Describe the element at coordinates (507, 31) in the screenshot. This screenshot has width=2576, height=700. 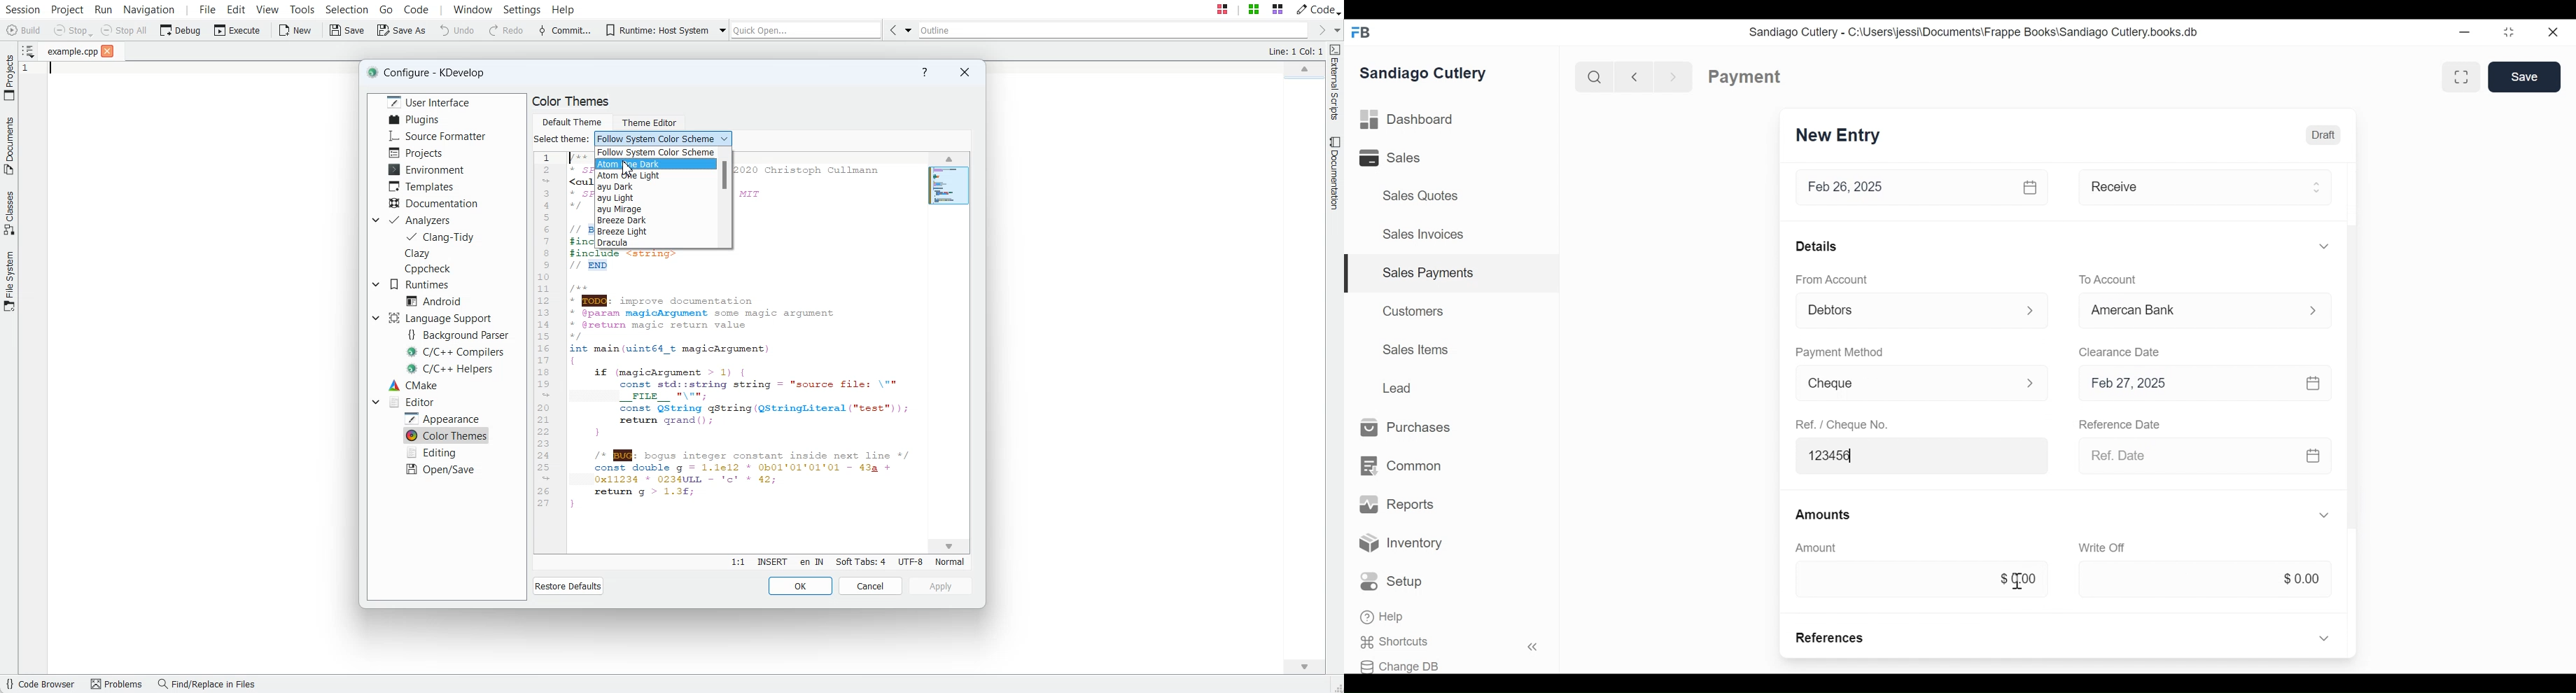
I see `Redo` at that location.